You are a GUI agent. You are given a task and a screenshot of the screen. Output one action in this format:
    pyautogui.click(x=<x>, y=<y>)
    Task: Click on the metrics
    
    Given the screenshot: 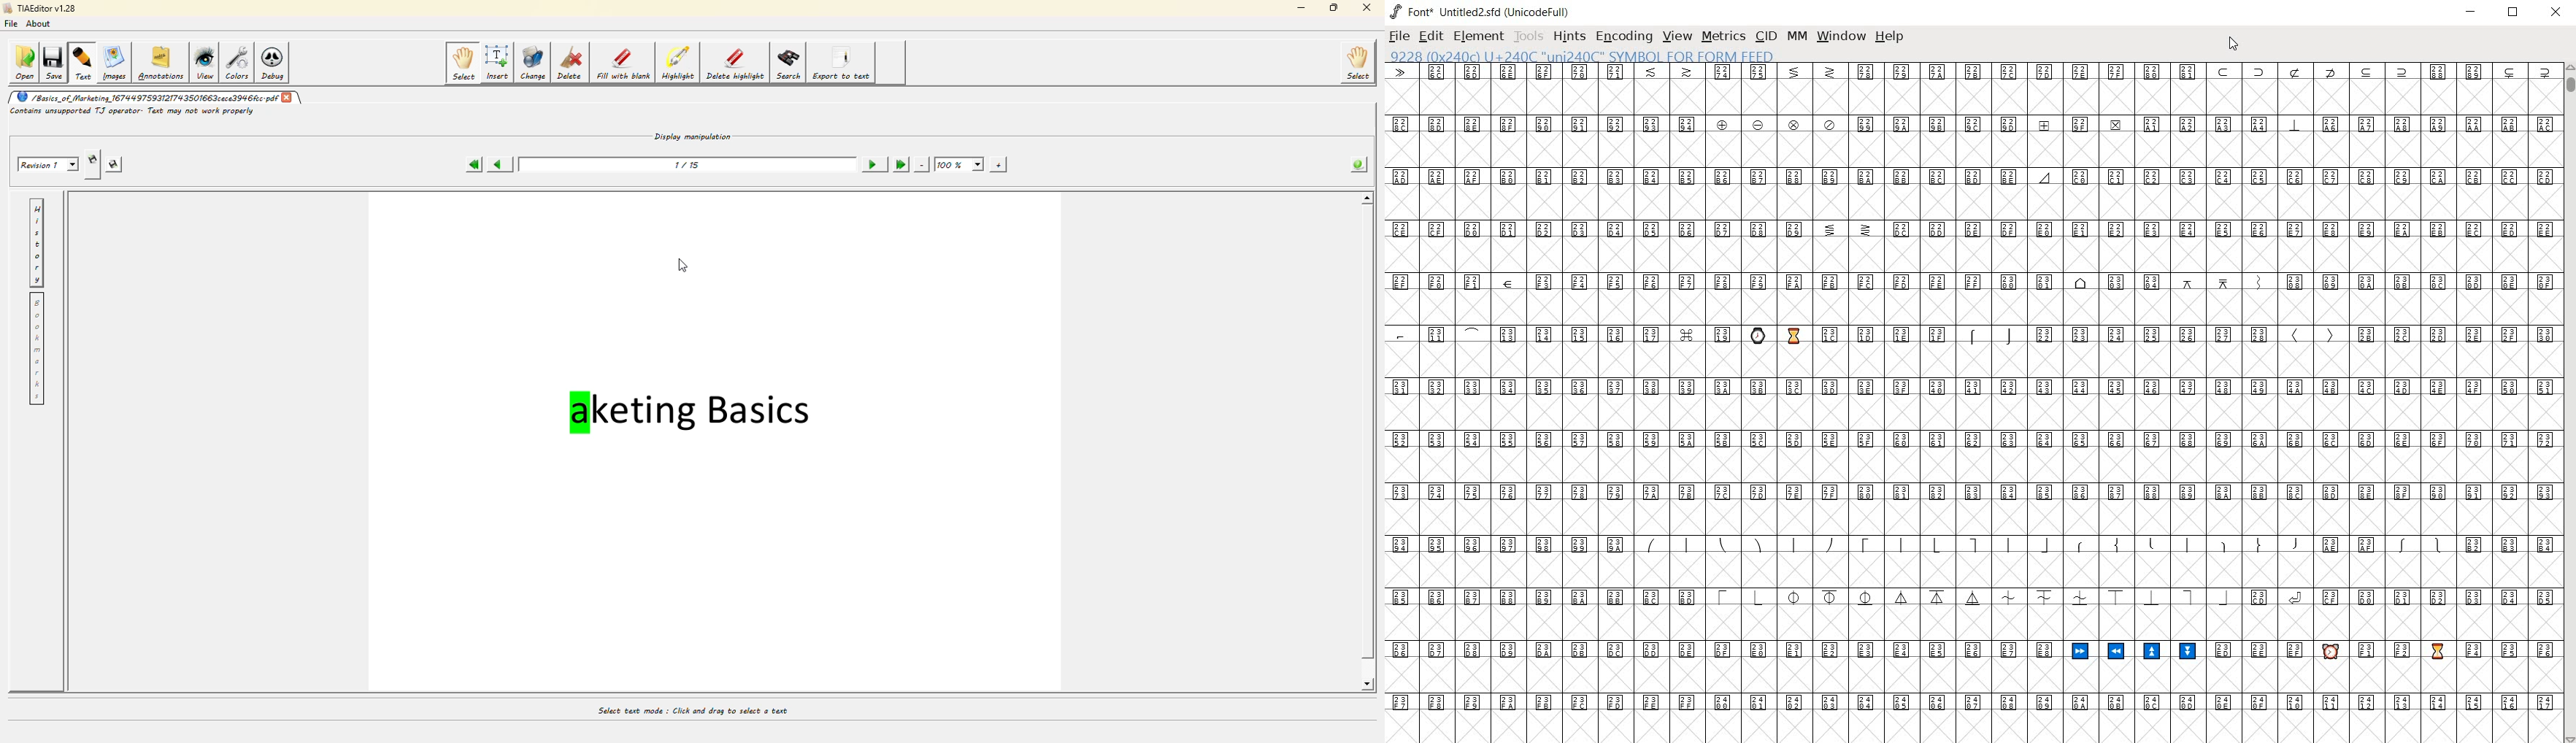 What is the action you would take?
    pyautogui.click(x=1723, y=37)
    